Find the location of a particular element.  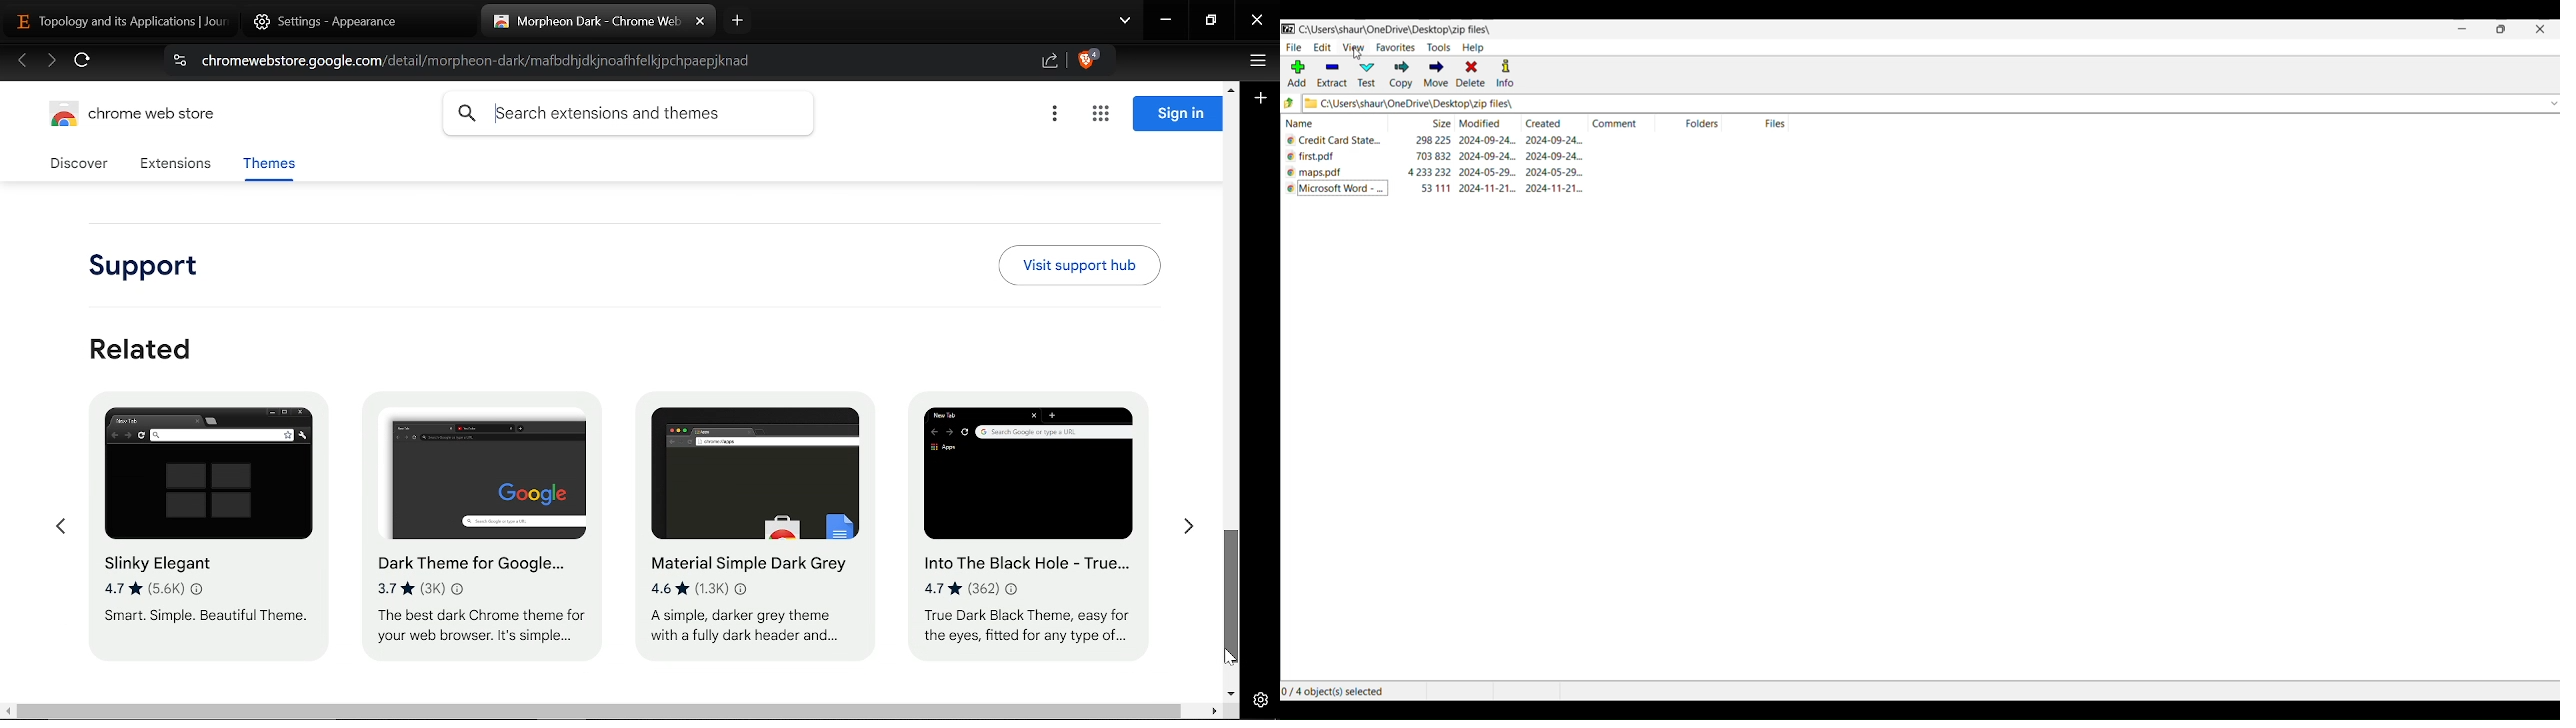

Next page is located at coordinates (51, 62).